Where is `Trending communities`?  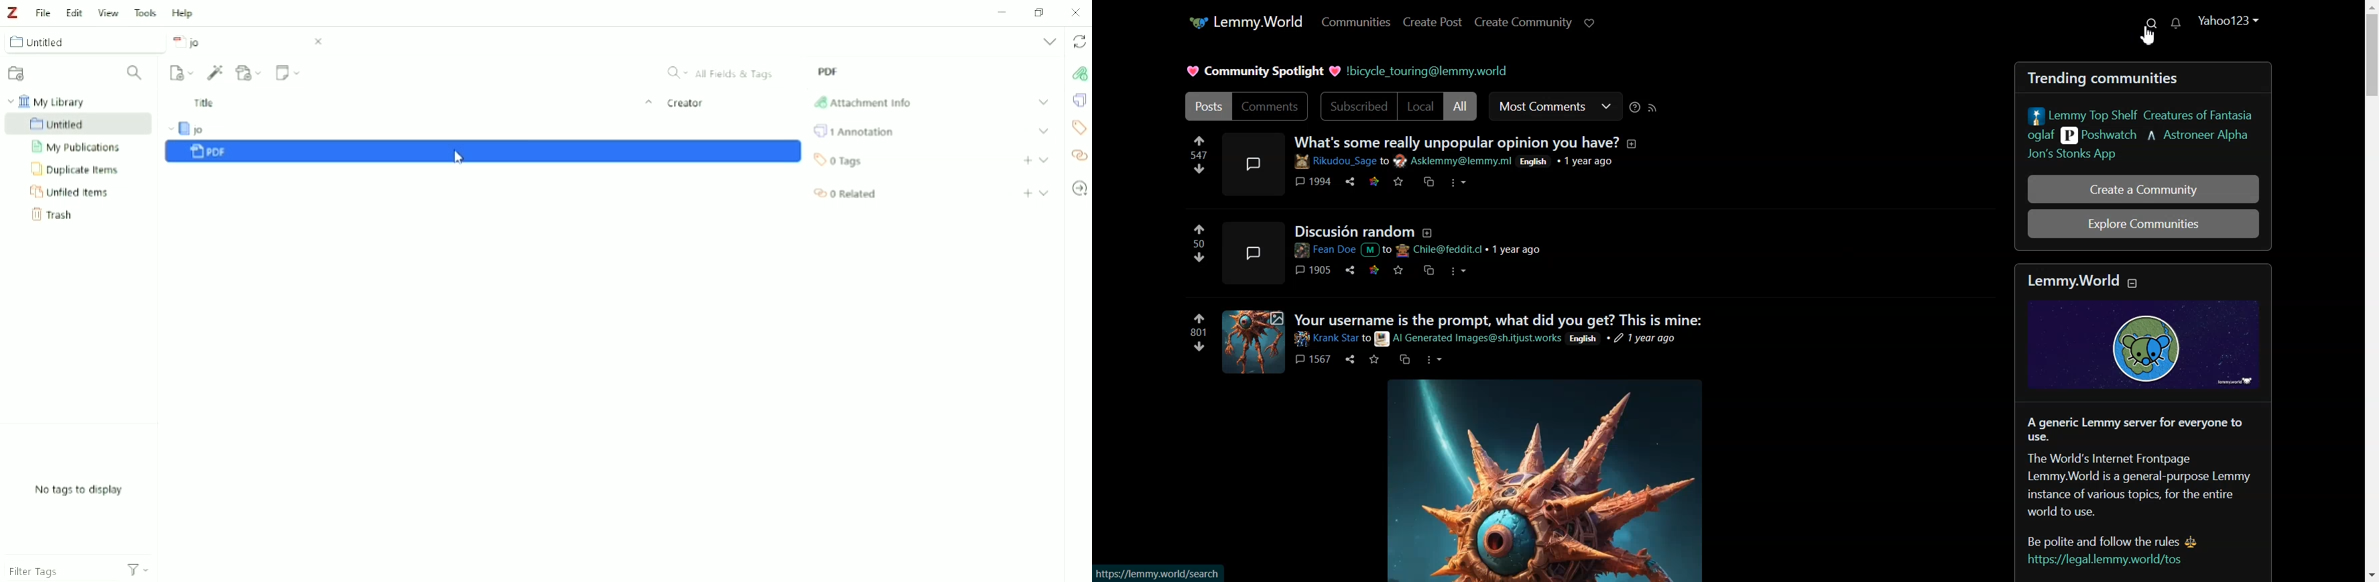
Trending communities is located at coordinates (2112, 76).